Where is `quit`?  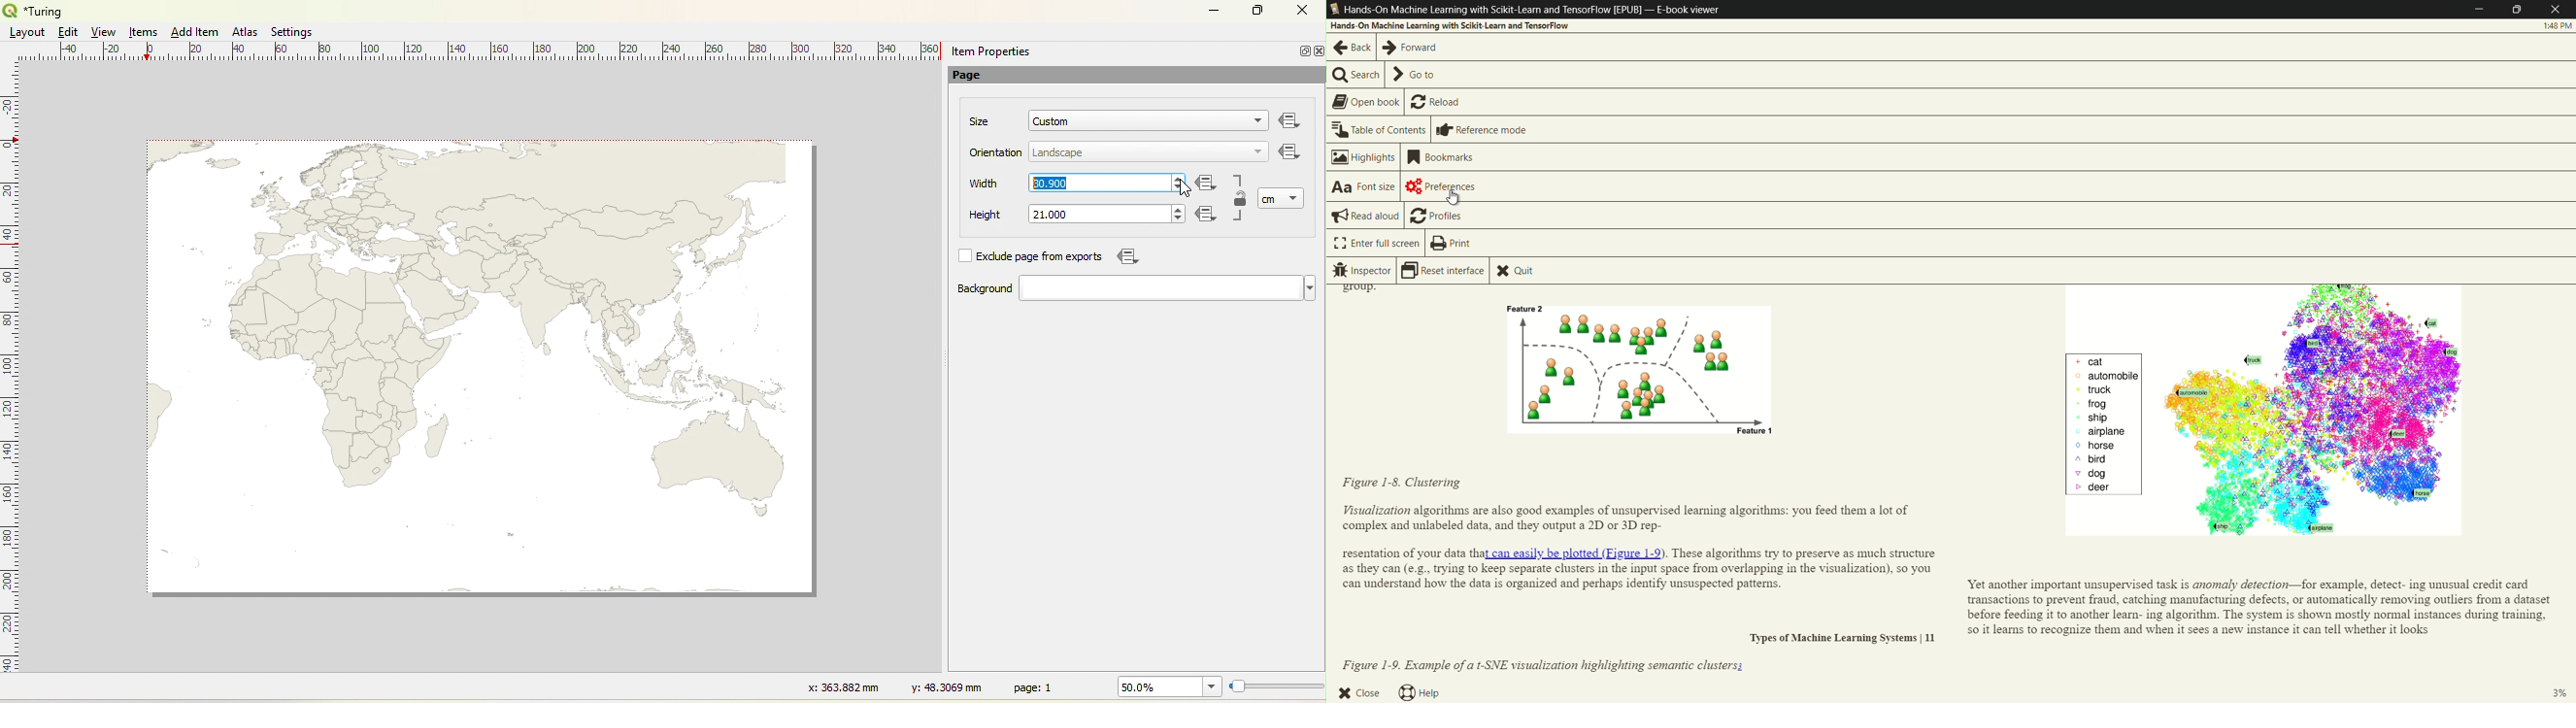
quit is located at coordinates (1514, 271).